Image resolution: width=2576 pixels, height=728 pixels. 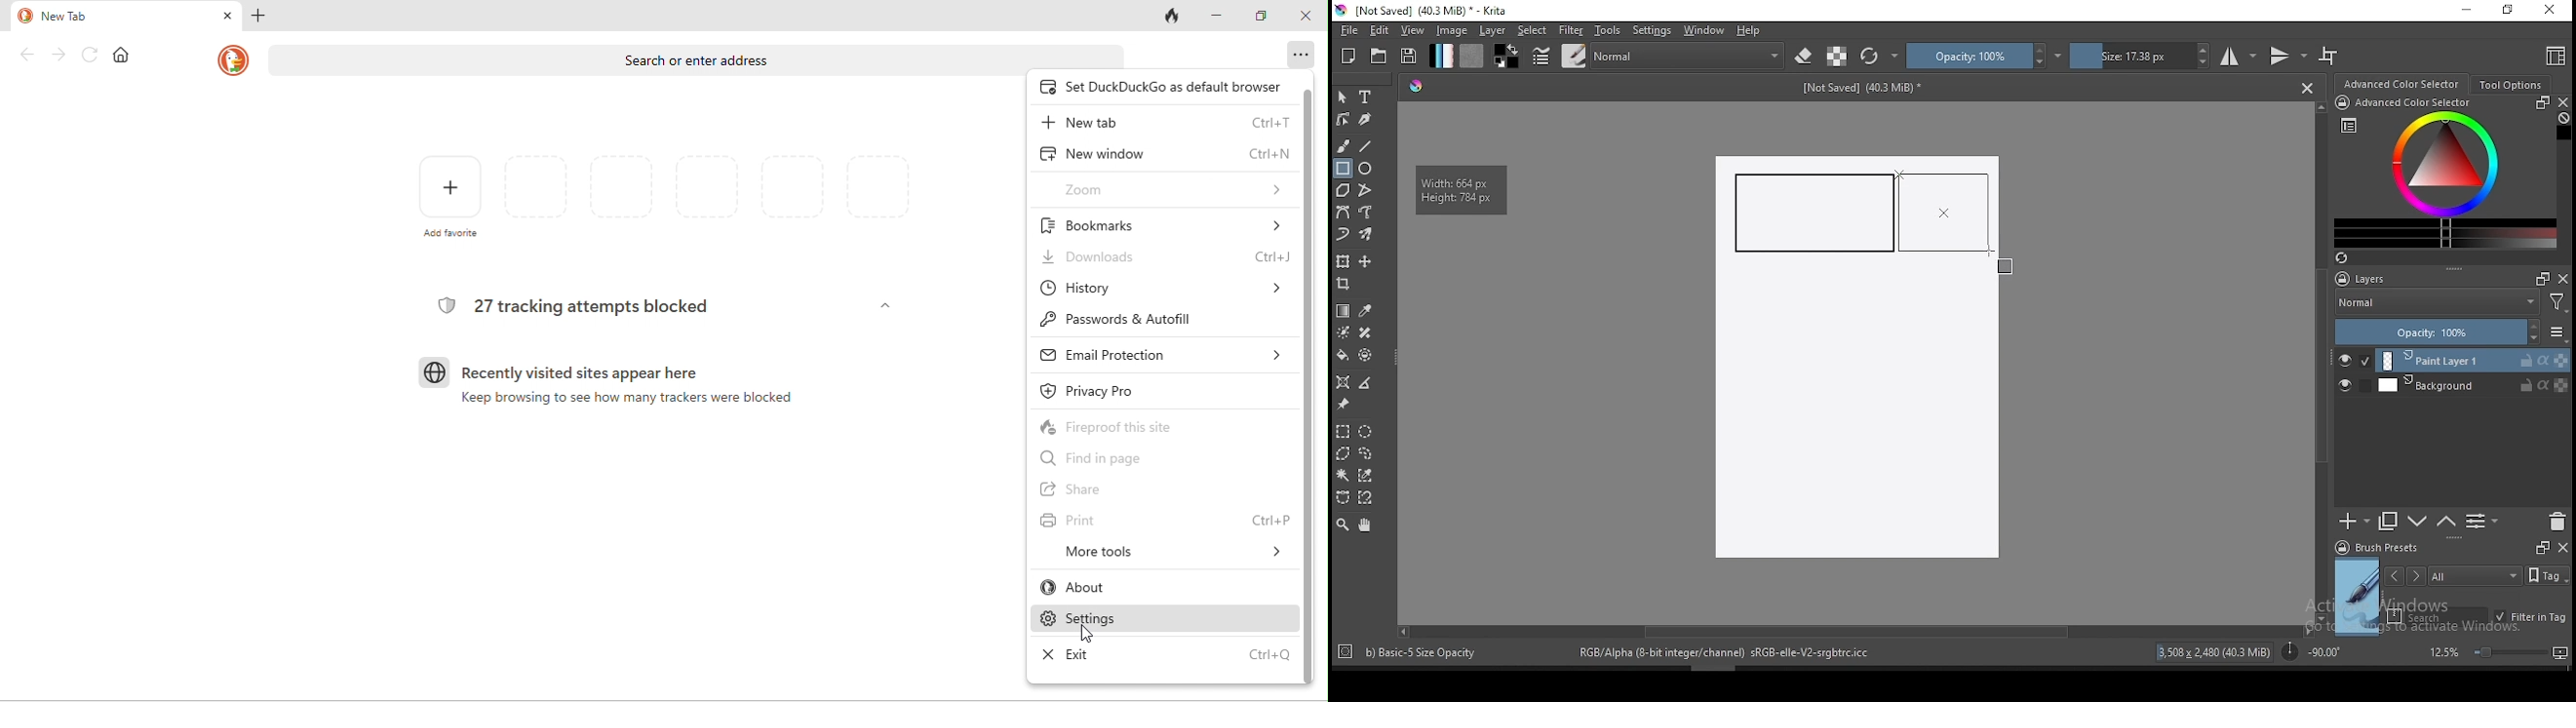 I want to click on set eraser mode, so click(x=1806, y=57).